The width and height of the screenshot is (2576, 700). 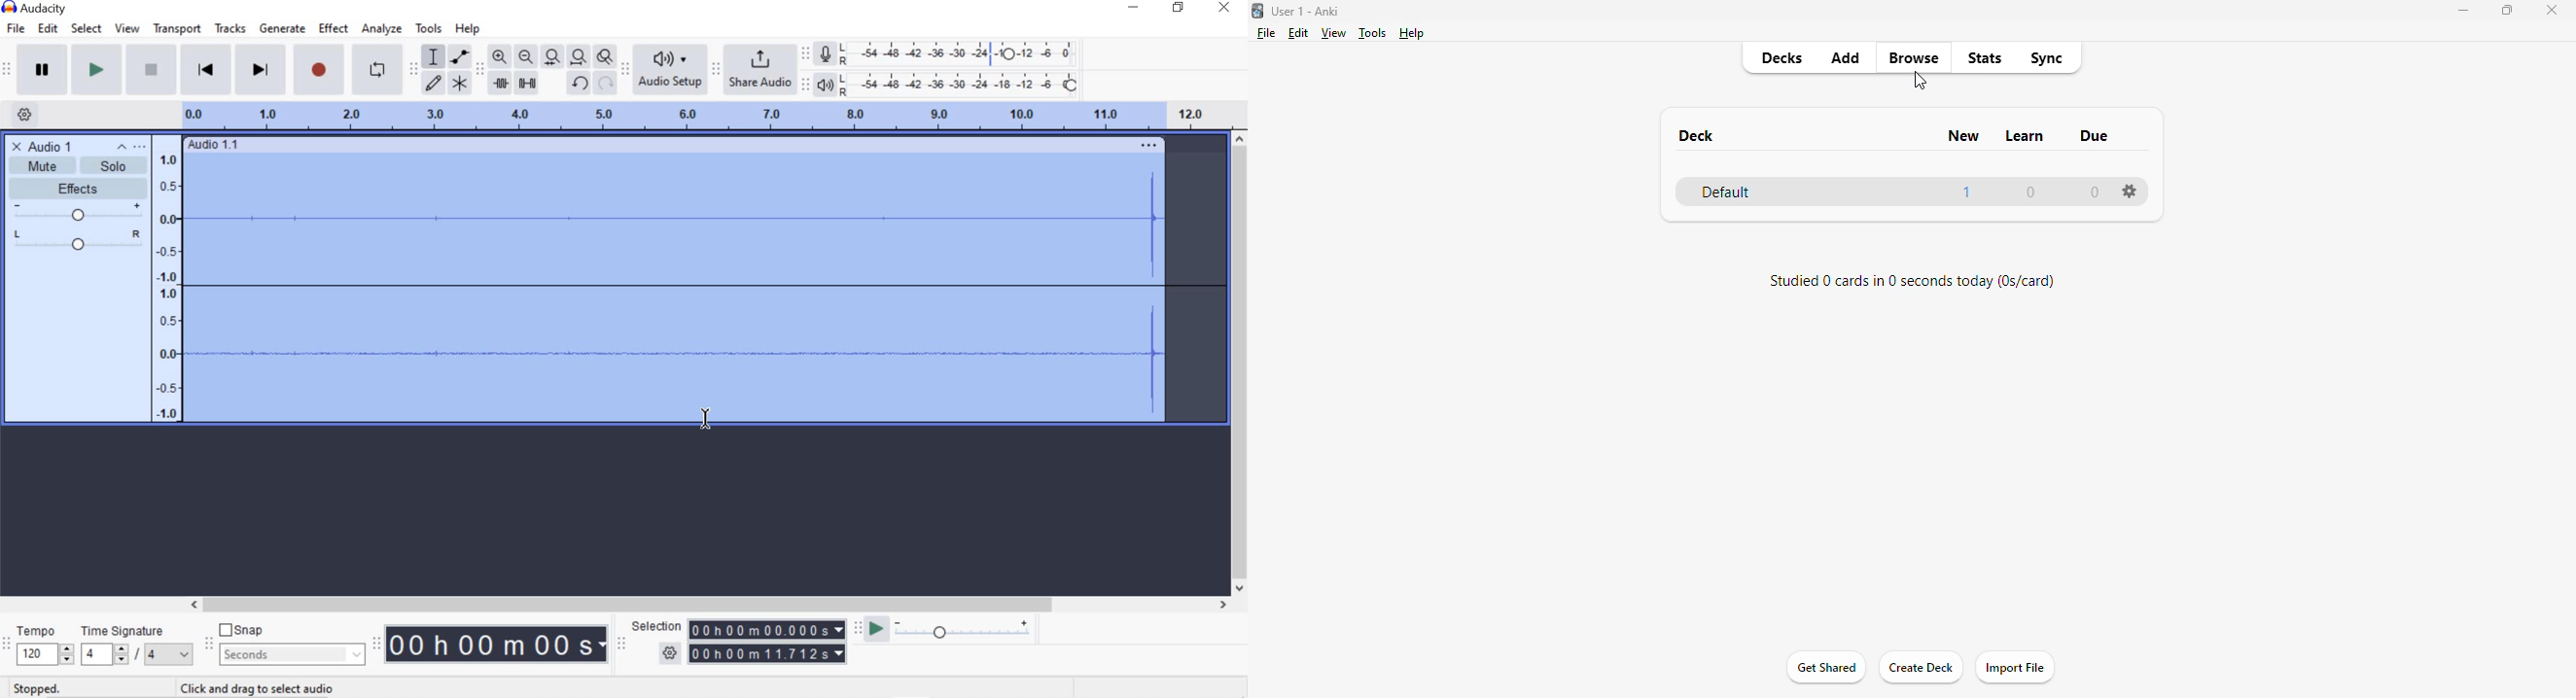 What do you see at coordinates (1333, 32) in the screenshot?
I see `view` at bounding box center [1333, 32].